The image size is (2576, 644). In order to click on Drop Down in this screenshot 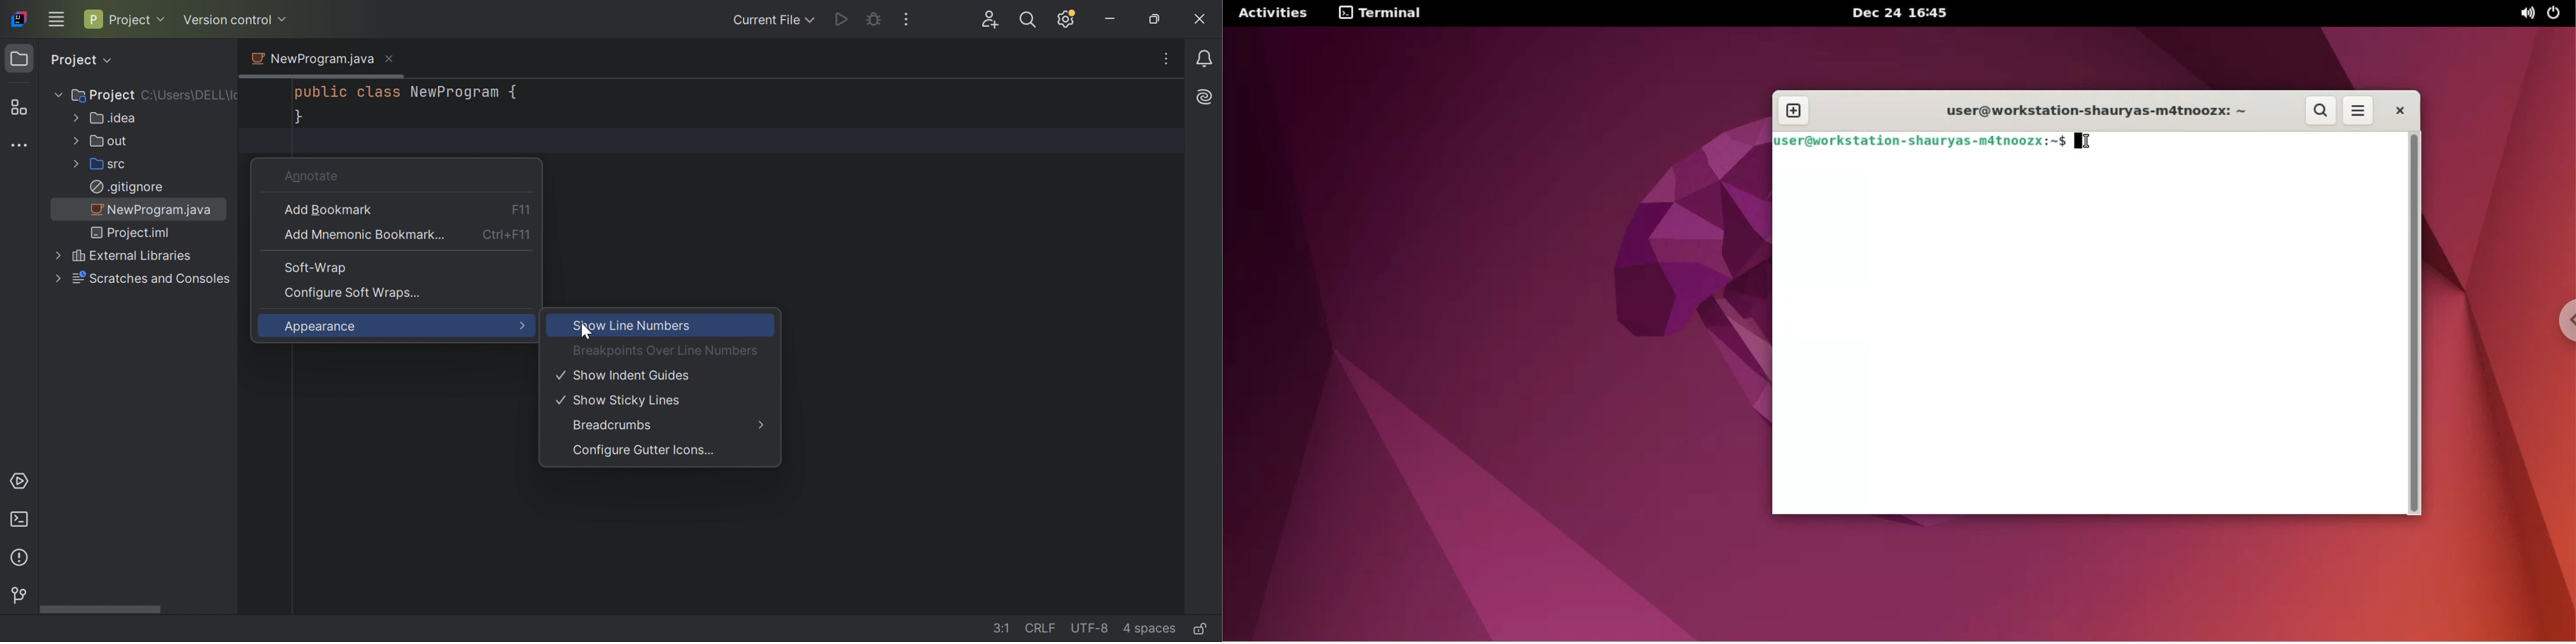, I will do `click(812, 20)`.